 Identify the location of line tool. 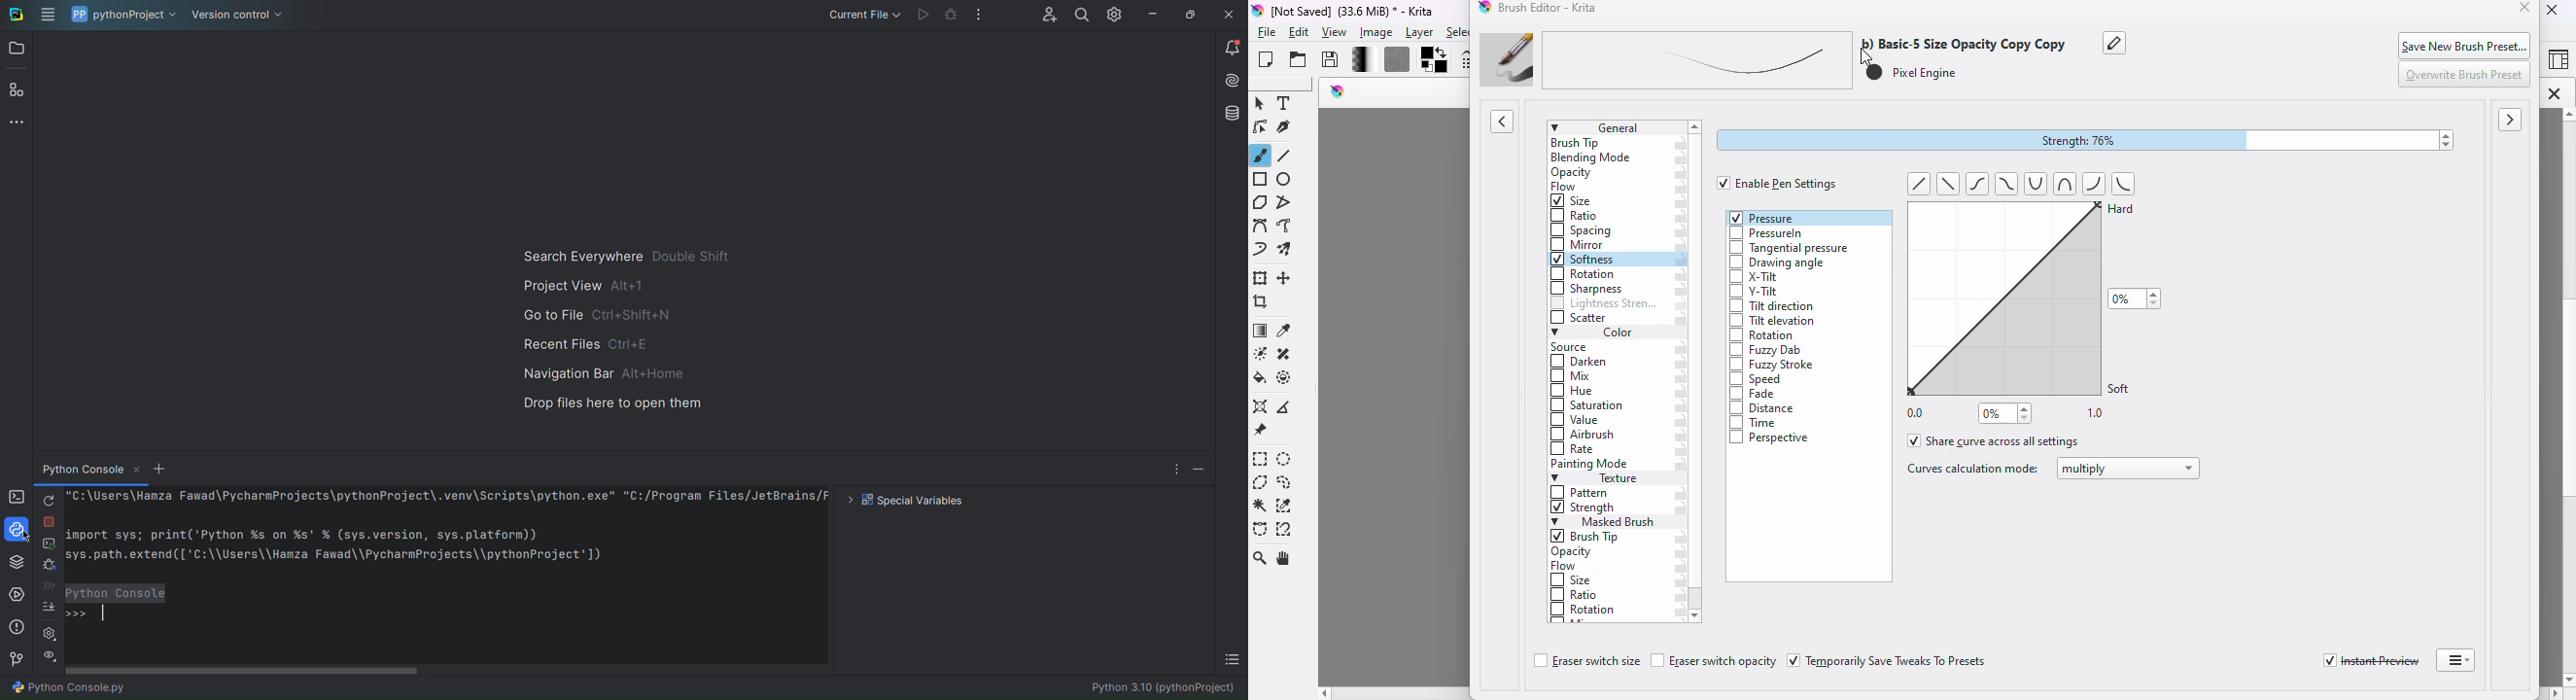
(1287, 156).